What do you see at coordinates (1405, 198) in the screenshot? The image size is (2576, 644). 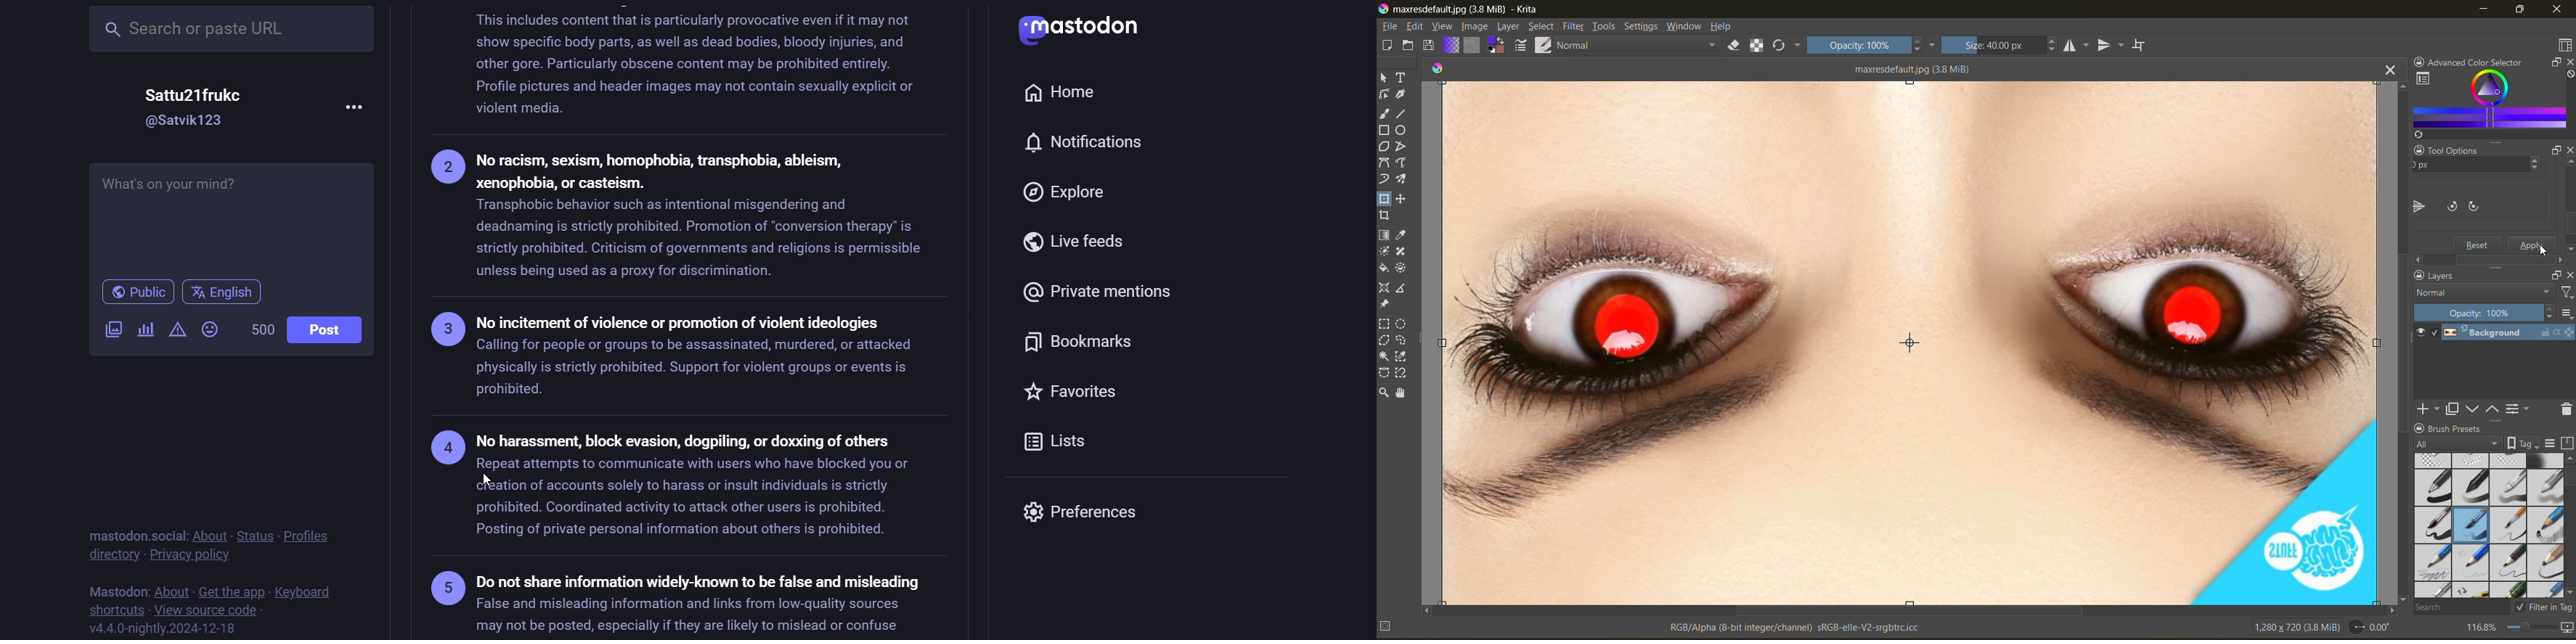 I see `tool` at bounding box center [1405, 198].